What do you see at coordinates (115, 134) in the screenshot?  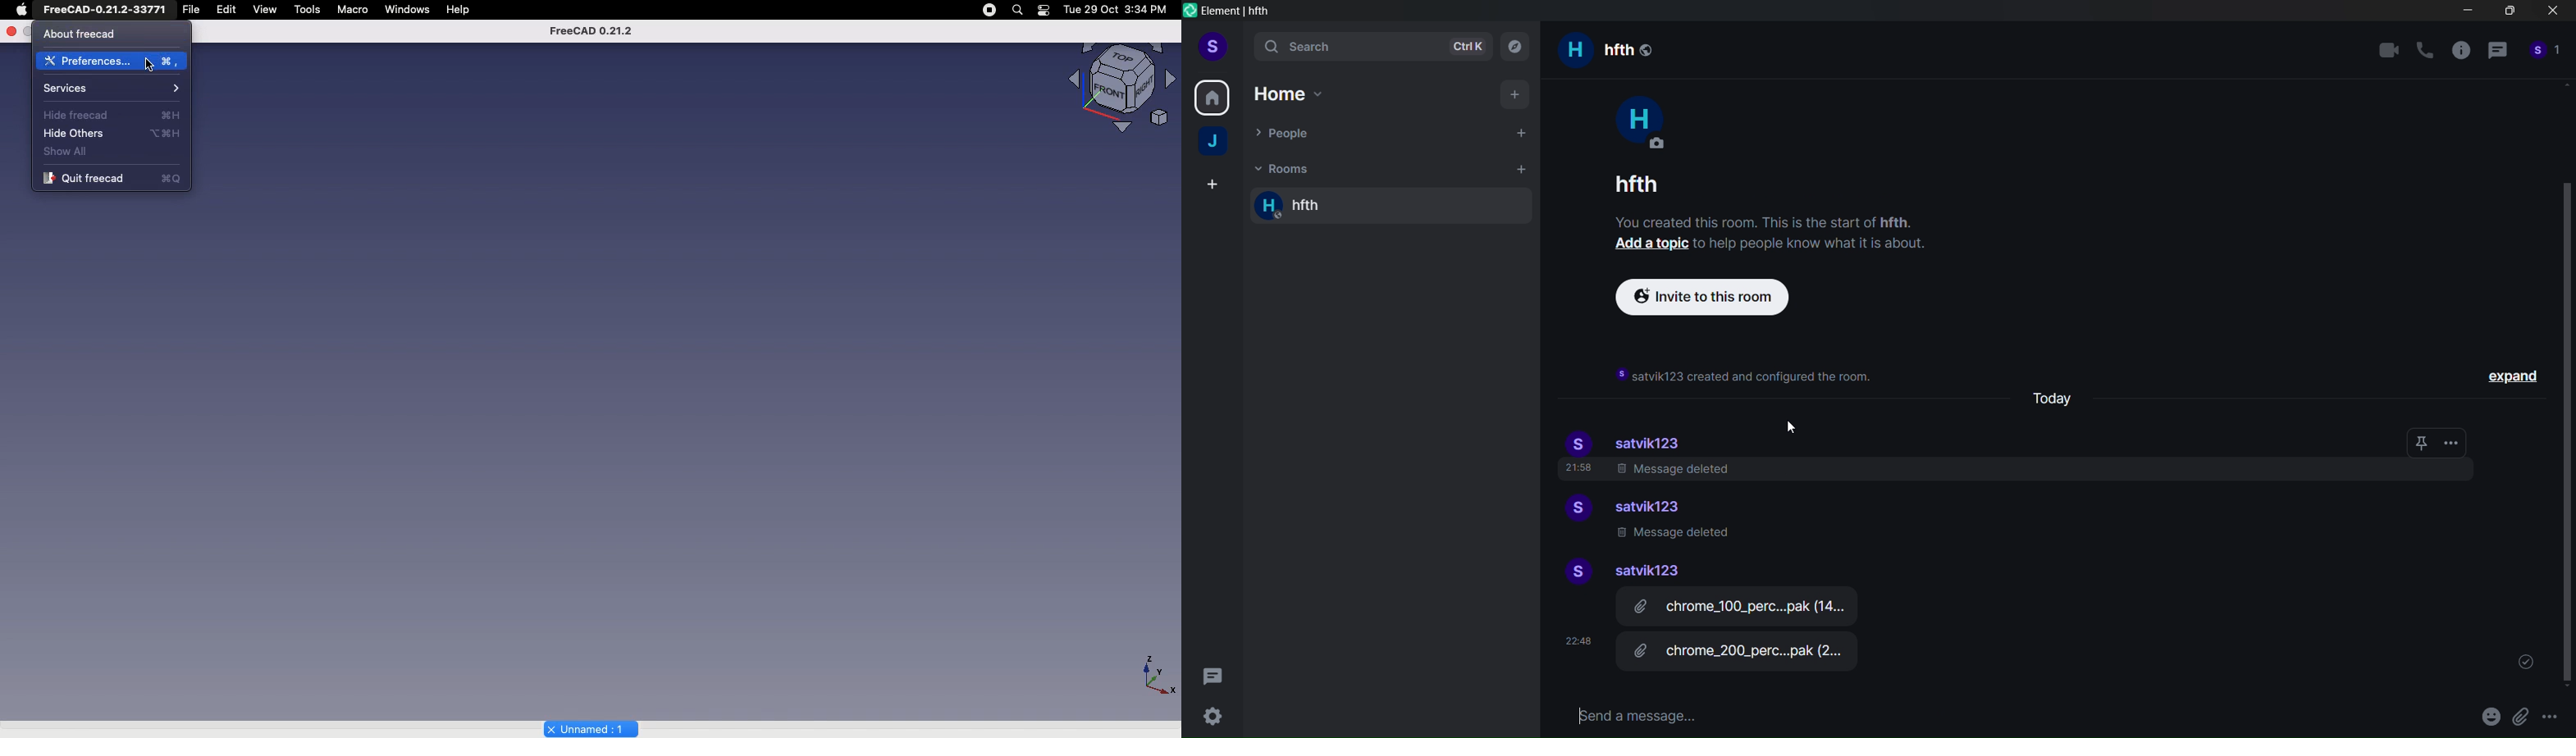 I see `Hide others` at bounding box center [115, 134].